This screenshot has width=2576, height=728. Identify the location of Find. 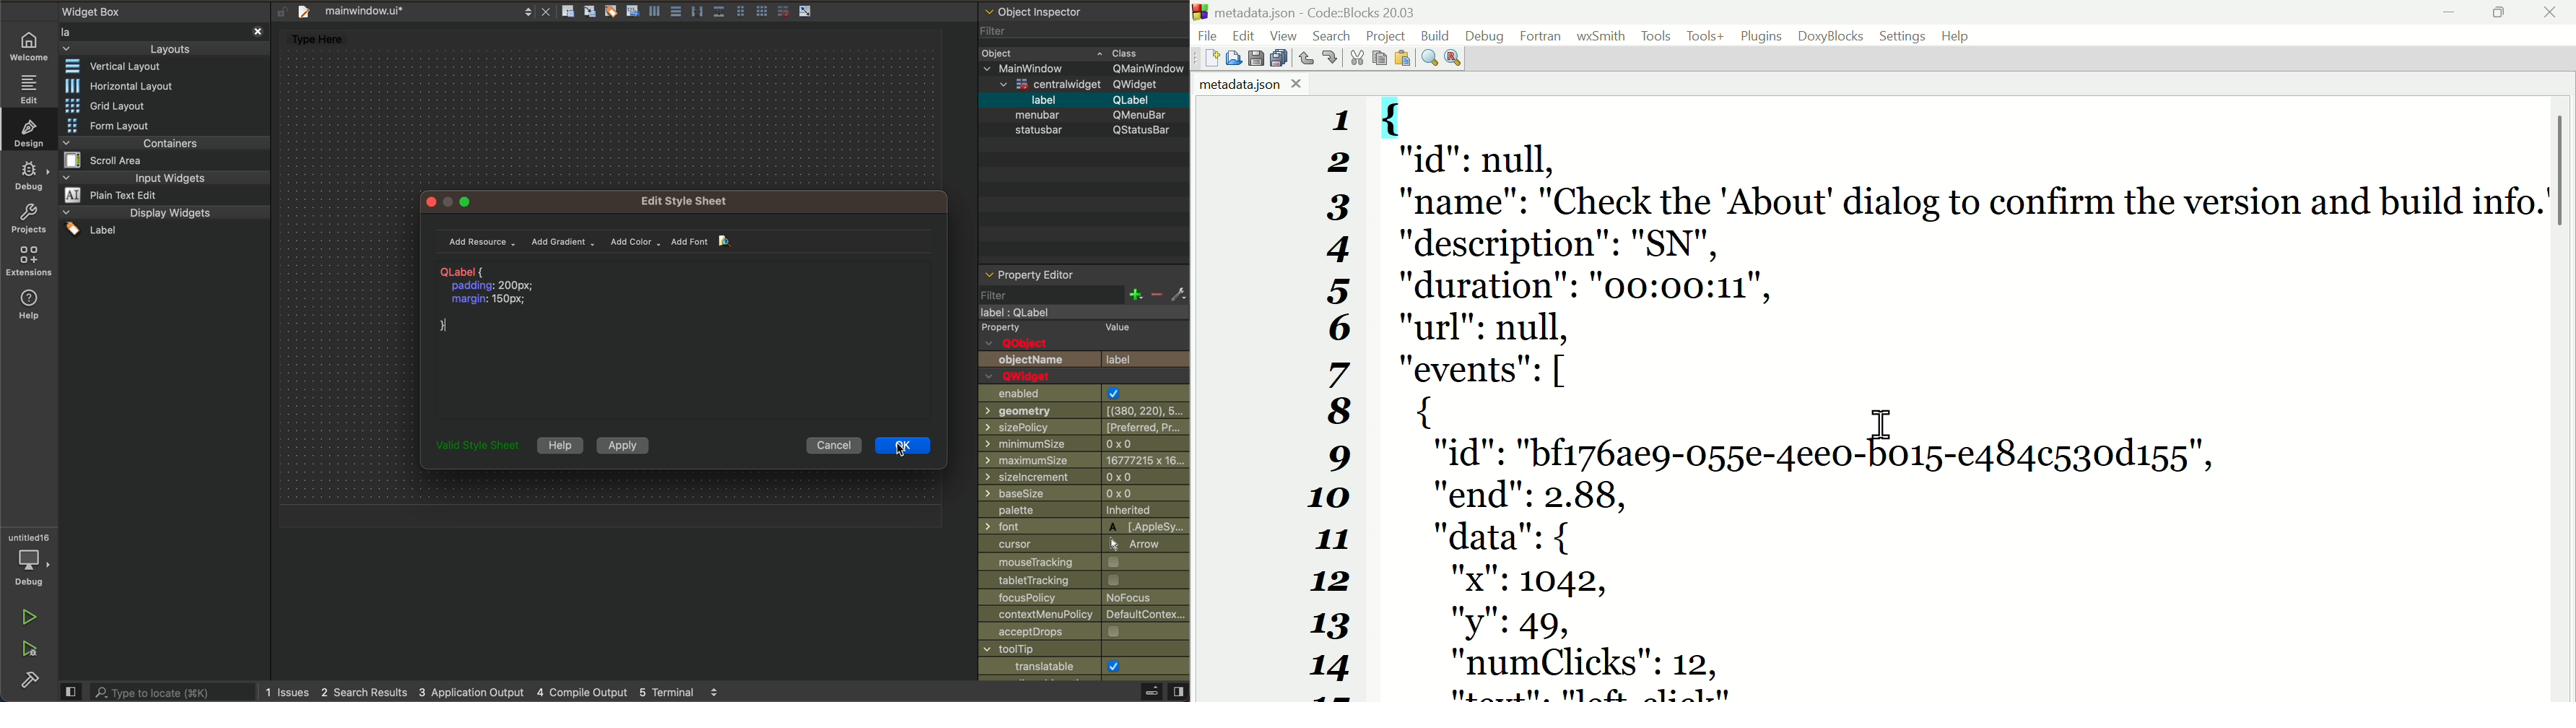
(1429, 60).